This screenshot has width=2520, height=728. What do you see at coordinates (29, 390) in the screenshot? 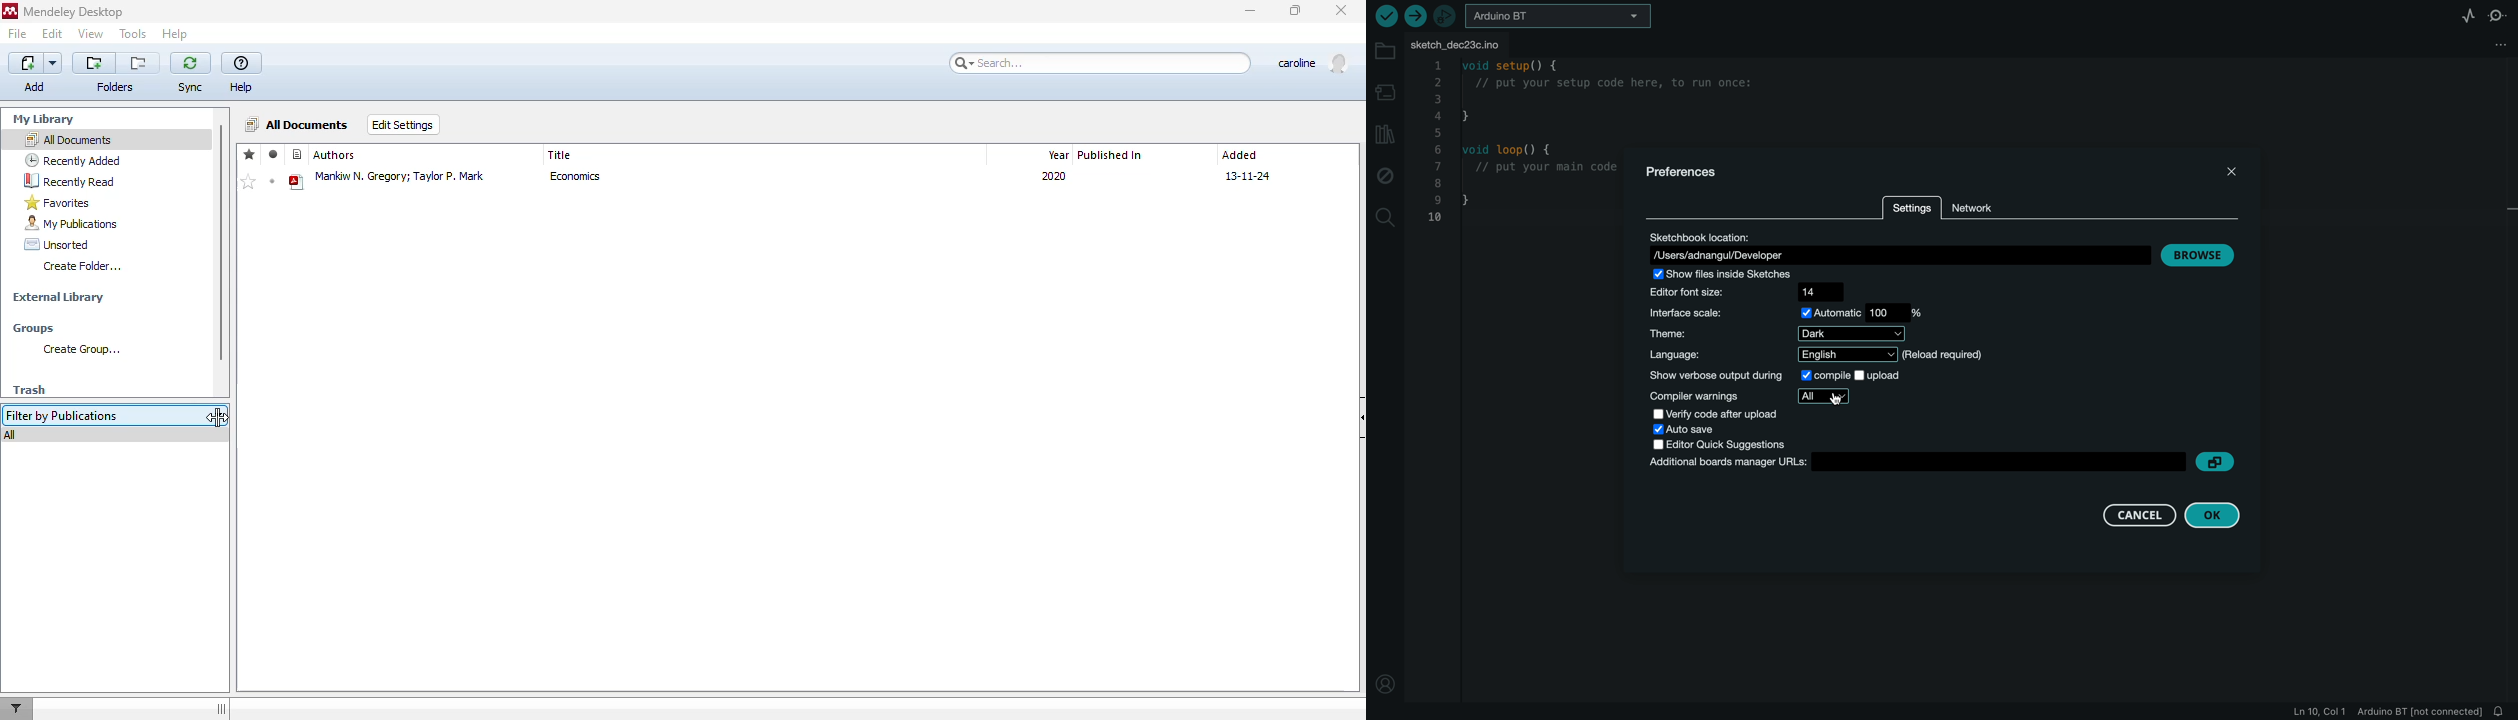
I see `trash` at bounding box center [29, 390].